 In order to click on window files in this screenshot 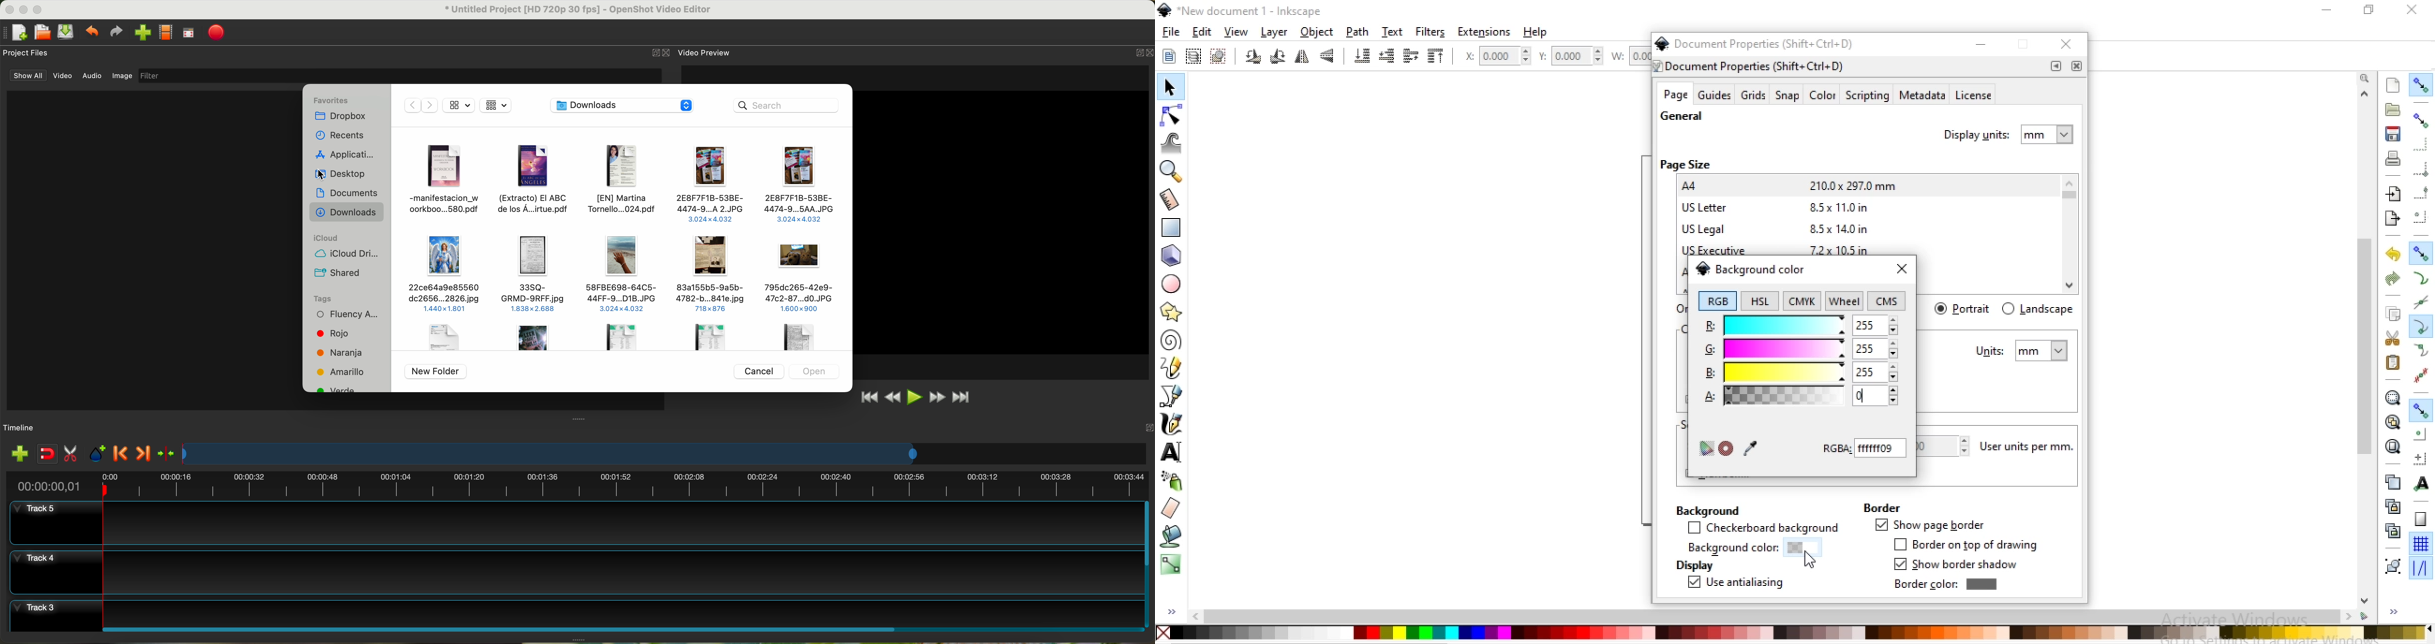, I will do `click(151, 250)`.